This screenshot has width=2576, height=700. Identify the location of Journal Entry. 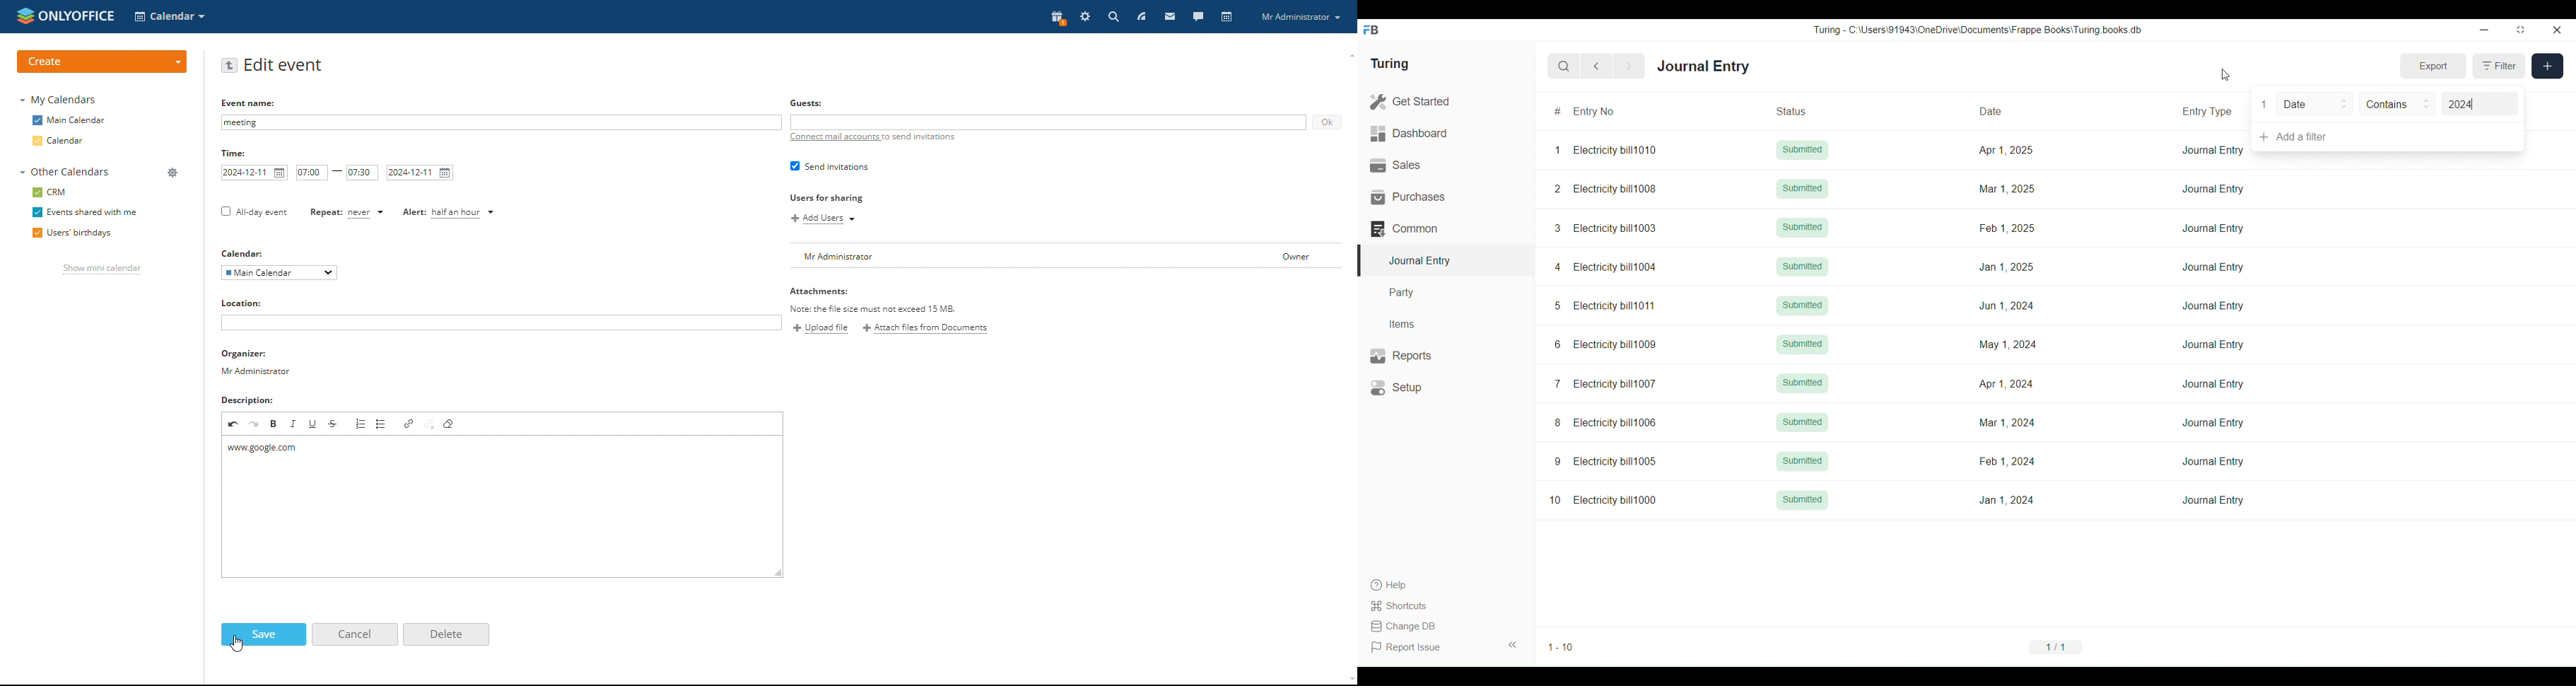
(2213, 422).